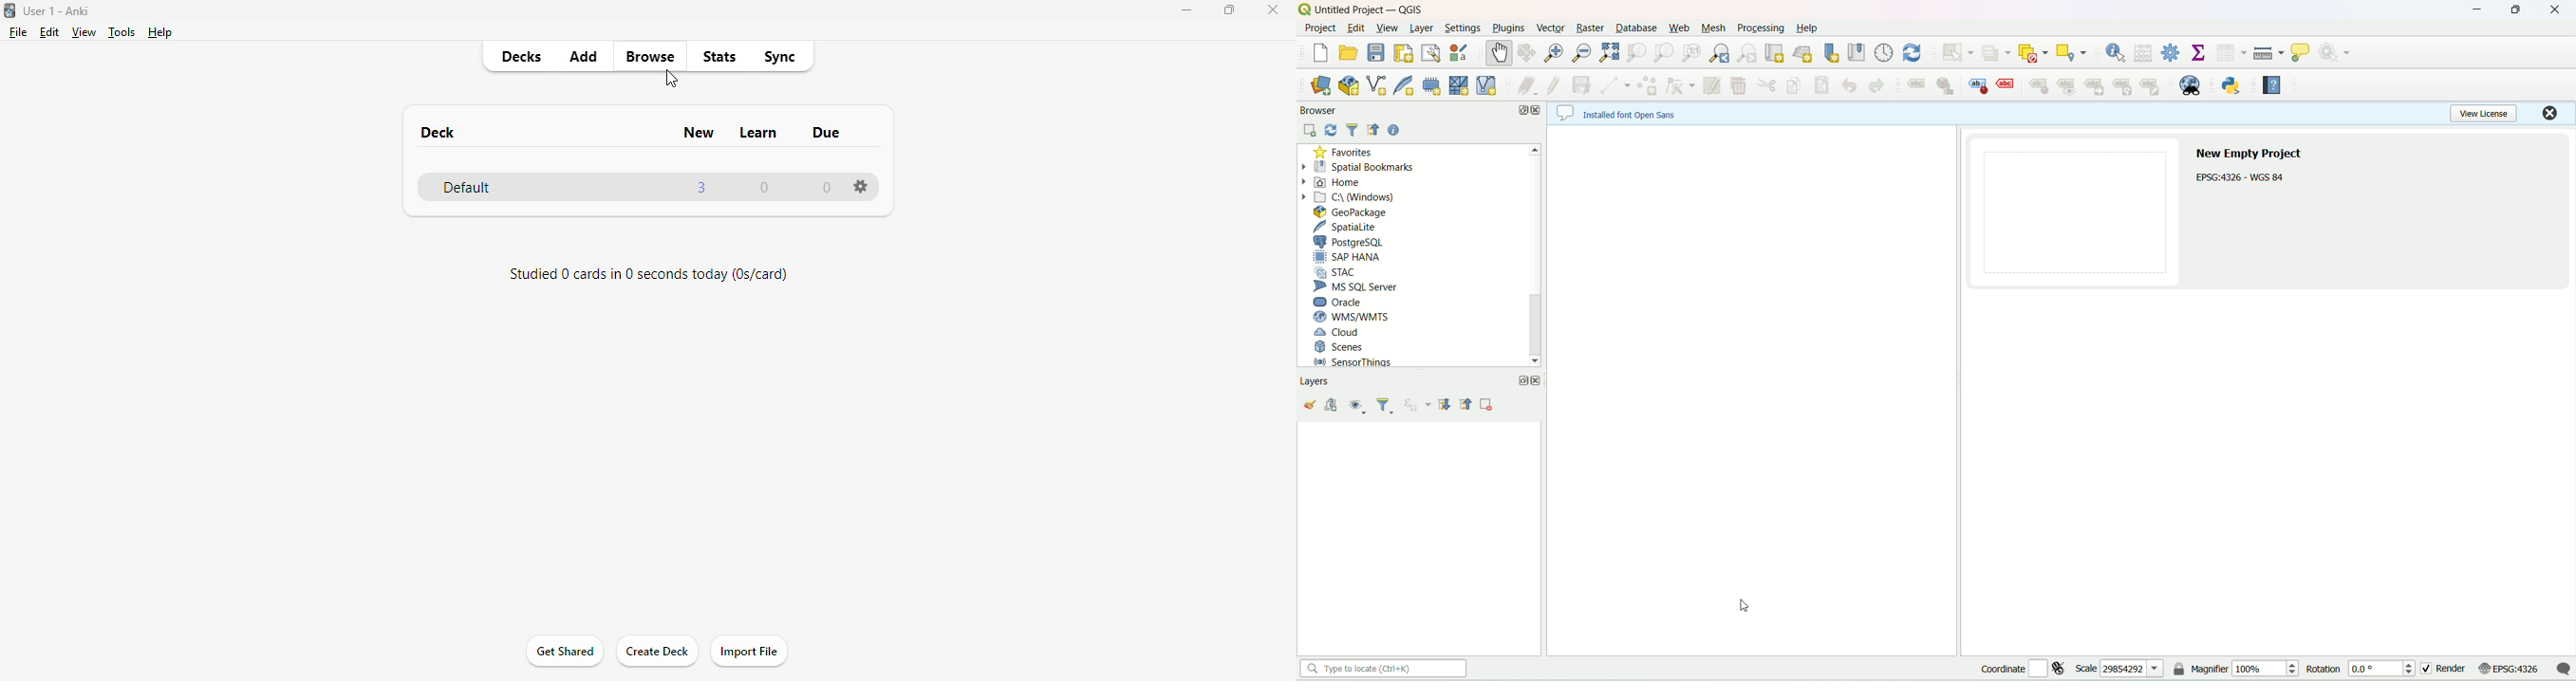 Image resolution: width=2576 pixels, height=700 pixels. I want to click on zoom to native, so click(1664, 53).